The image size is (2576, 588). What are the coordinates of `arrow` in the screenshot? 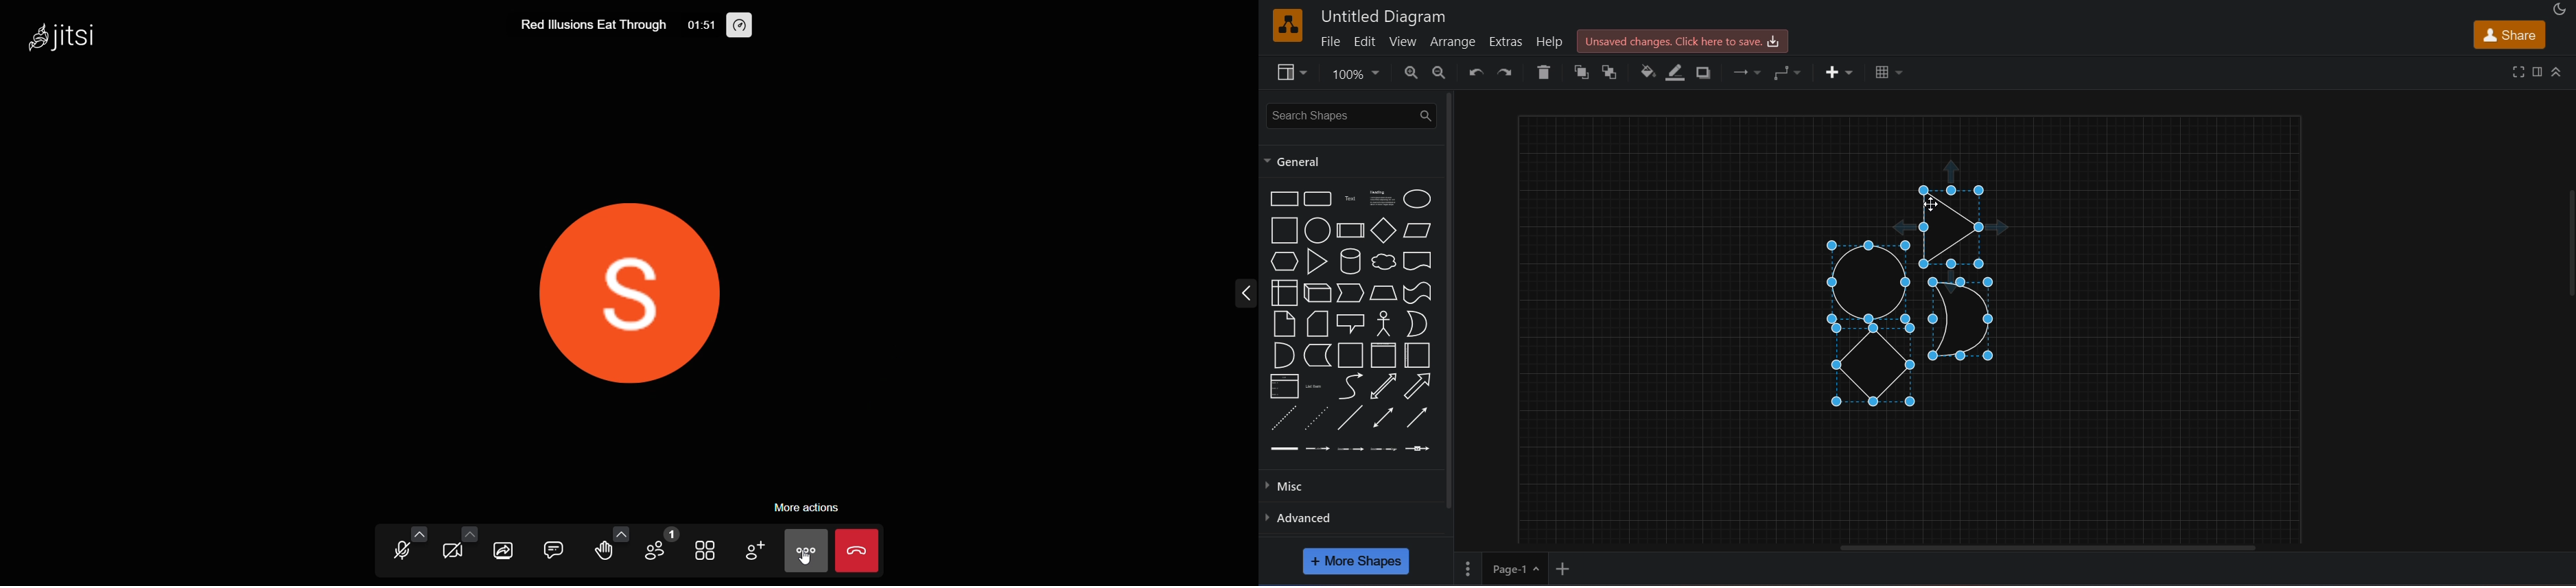 It's located at (1418, 385).